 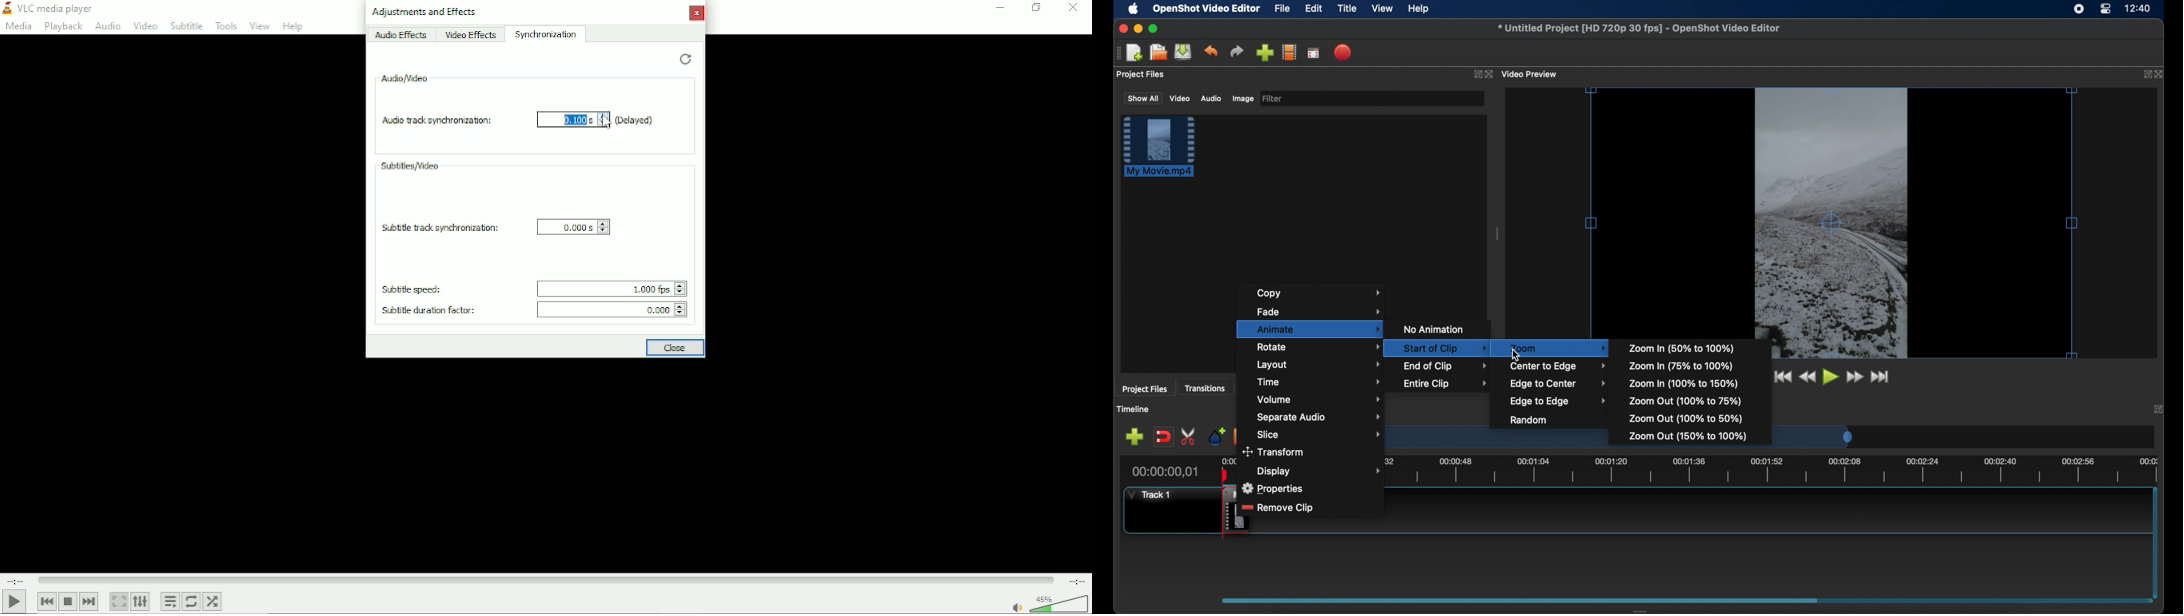 What do you see at coordinates (108, 27) in the screenshot?
I see `Audio` at bounding box center [108, 27].